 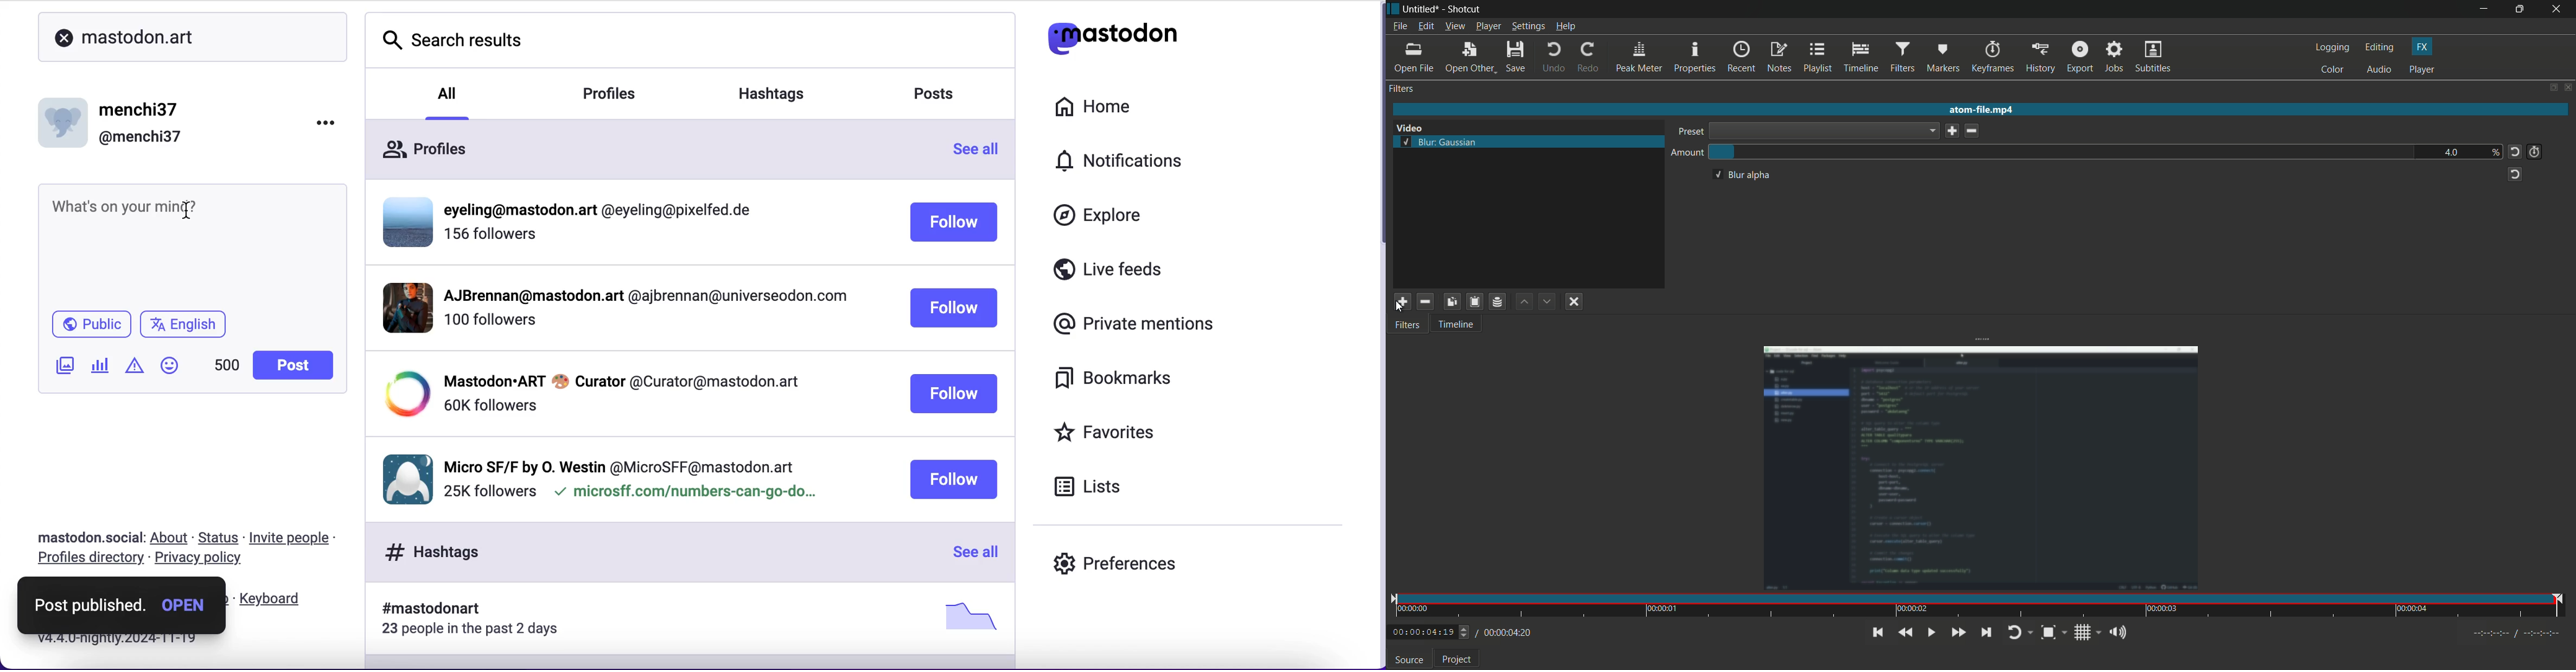 I want to click on filters, so click(x=1402, y=89).